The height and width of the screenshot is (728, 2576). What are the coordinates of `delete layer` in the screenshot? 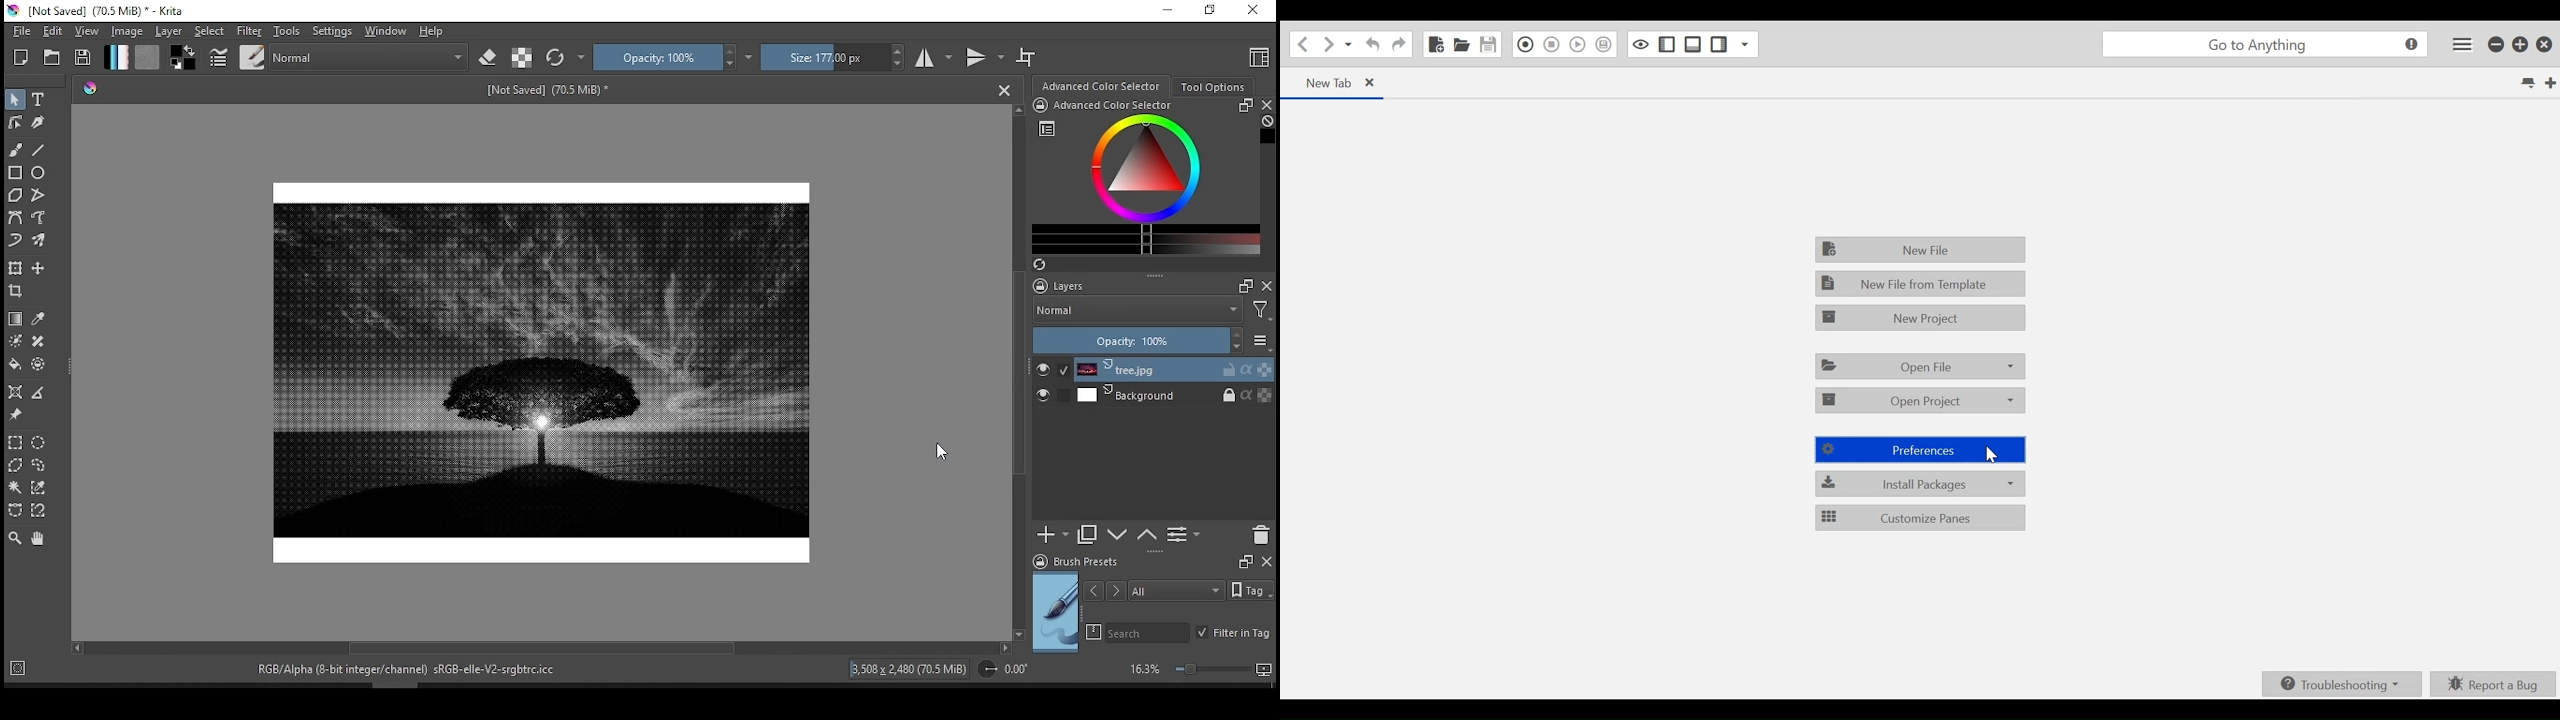 It's located at (1262, 533).